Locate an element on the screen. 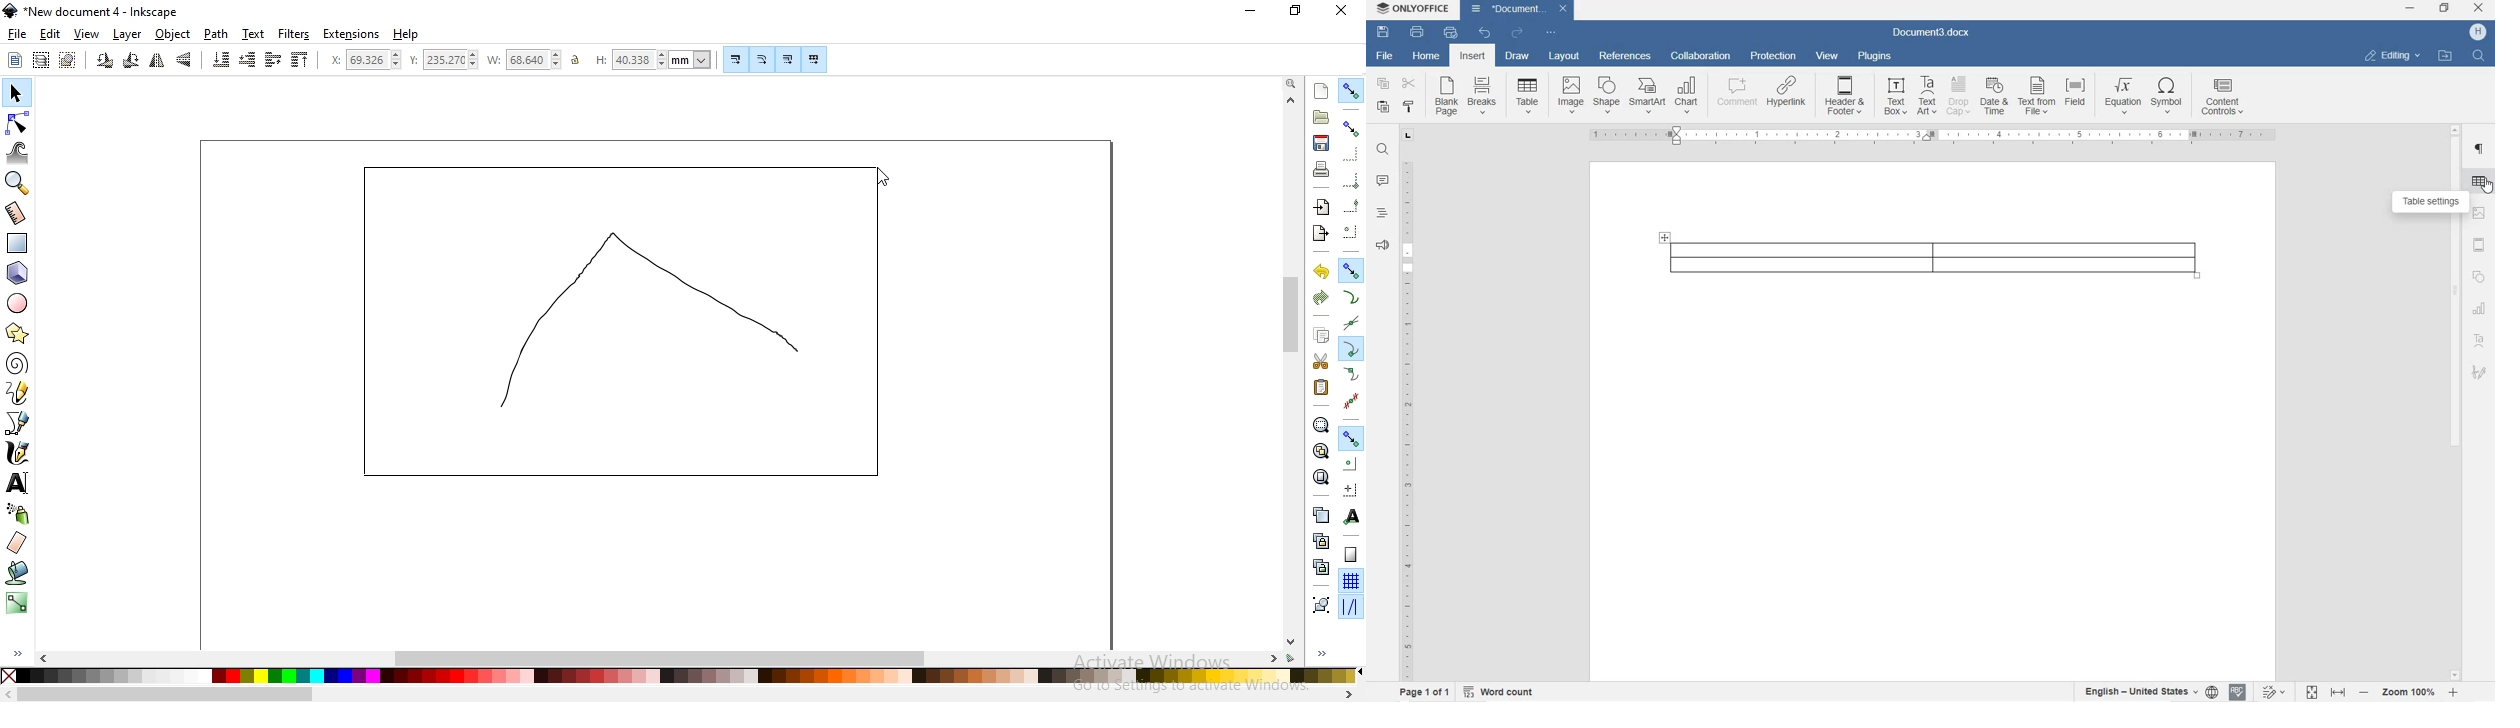 The height and width of the screenshot is (728, 2520). HEADINGS is located at coordinates (1380, 216).